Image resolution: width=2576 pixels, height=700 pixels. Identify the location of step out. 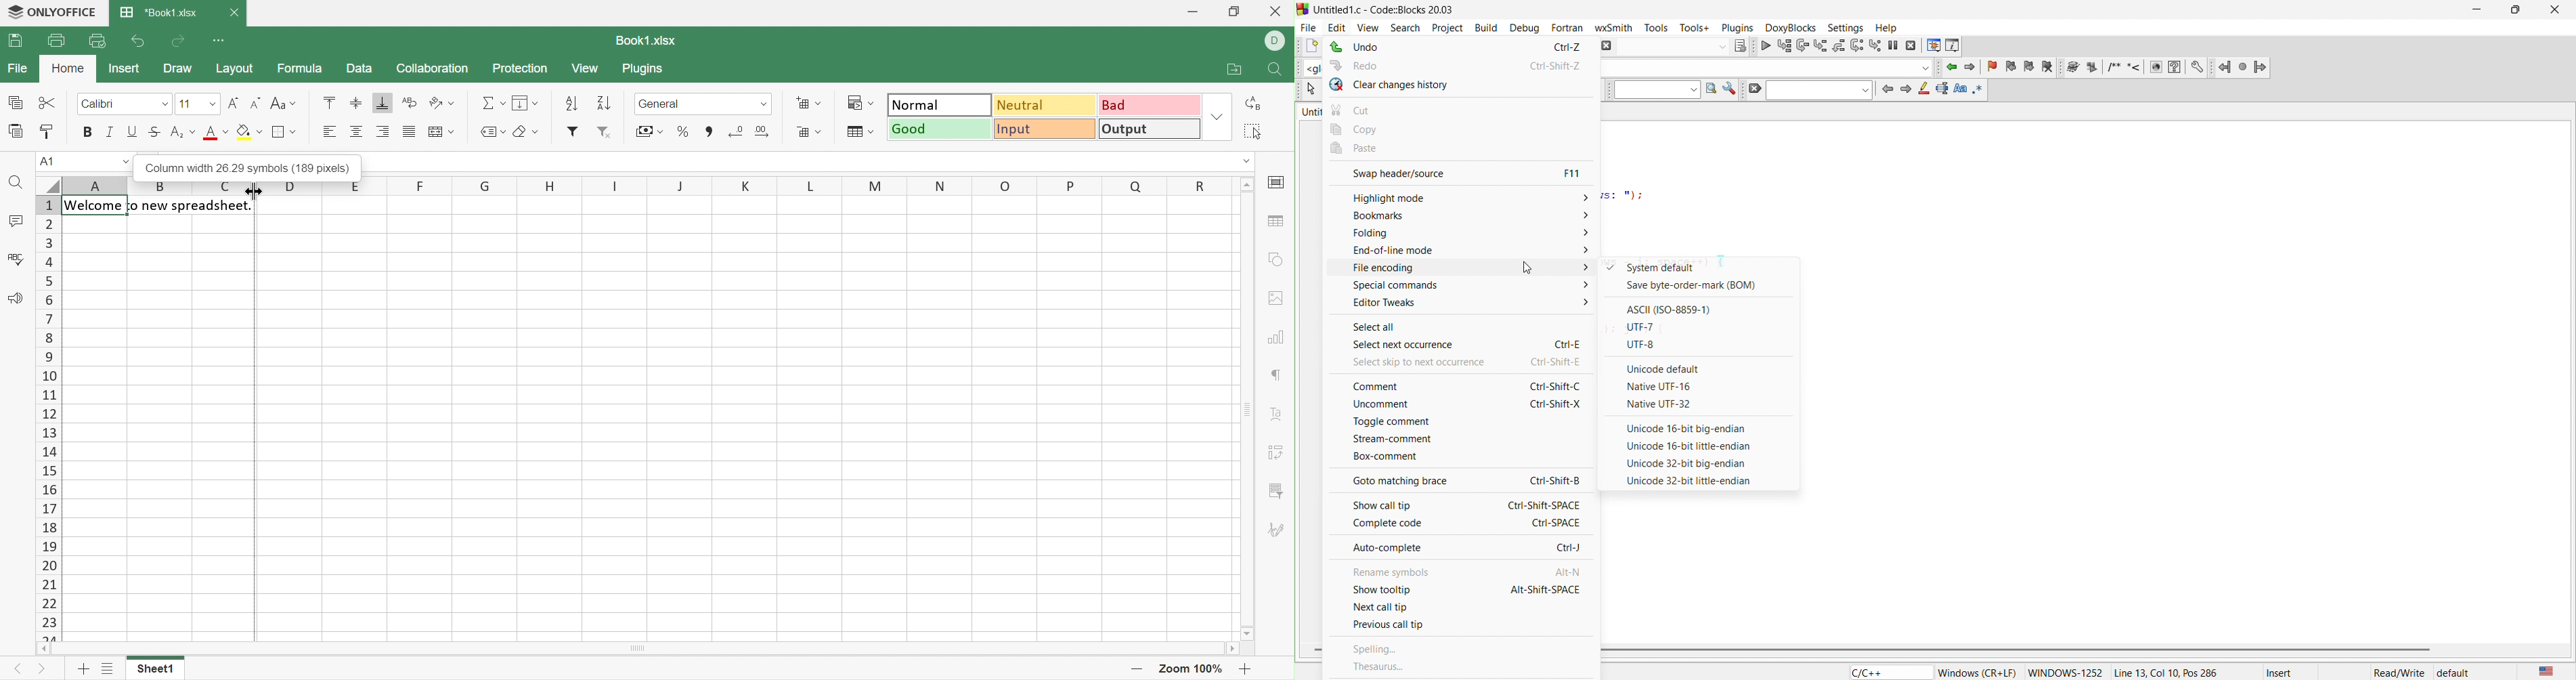
(1839, 45).